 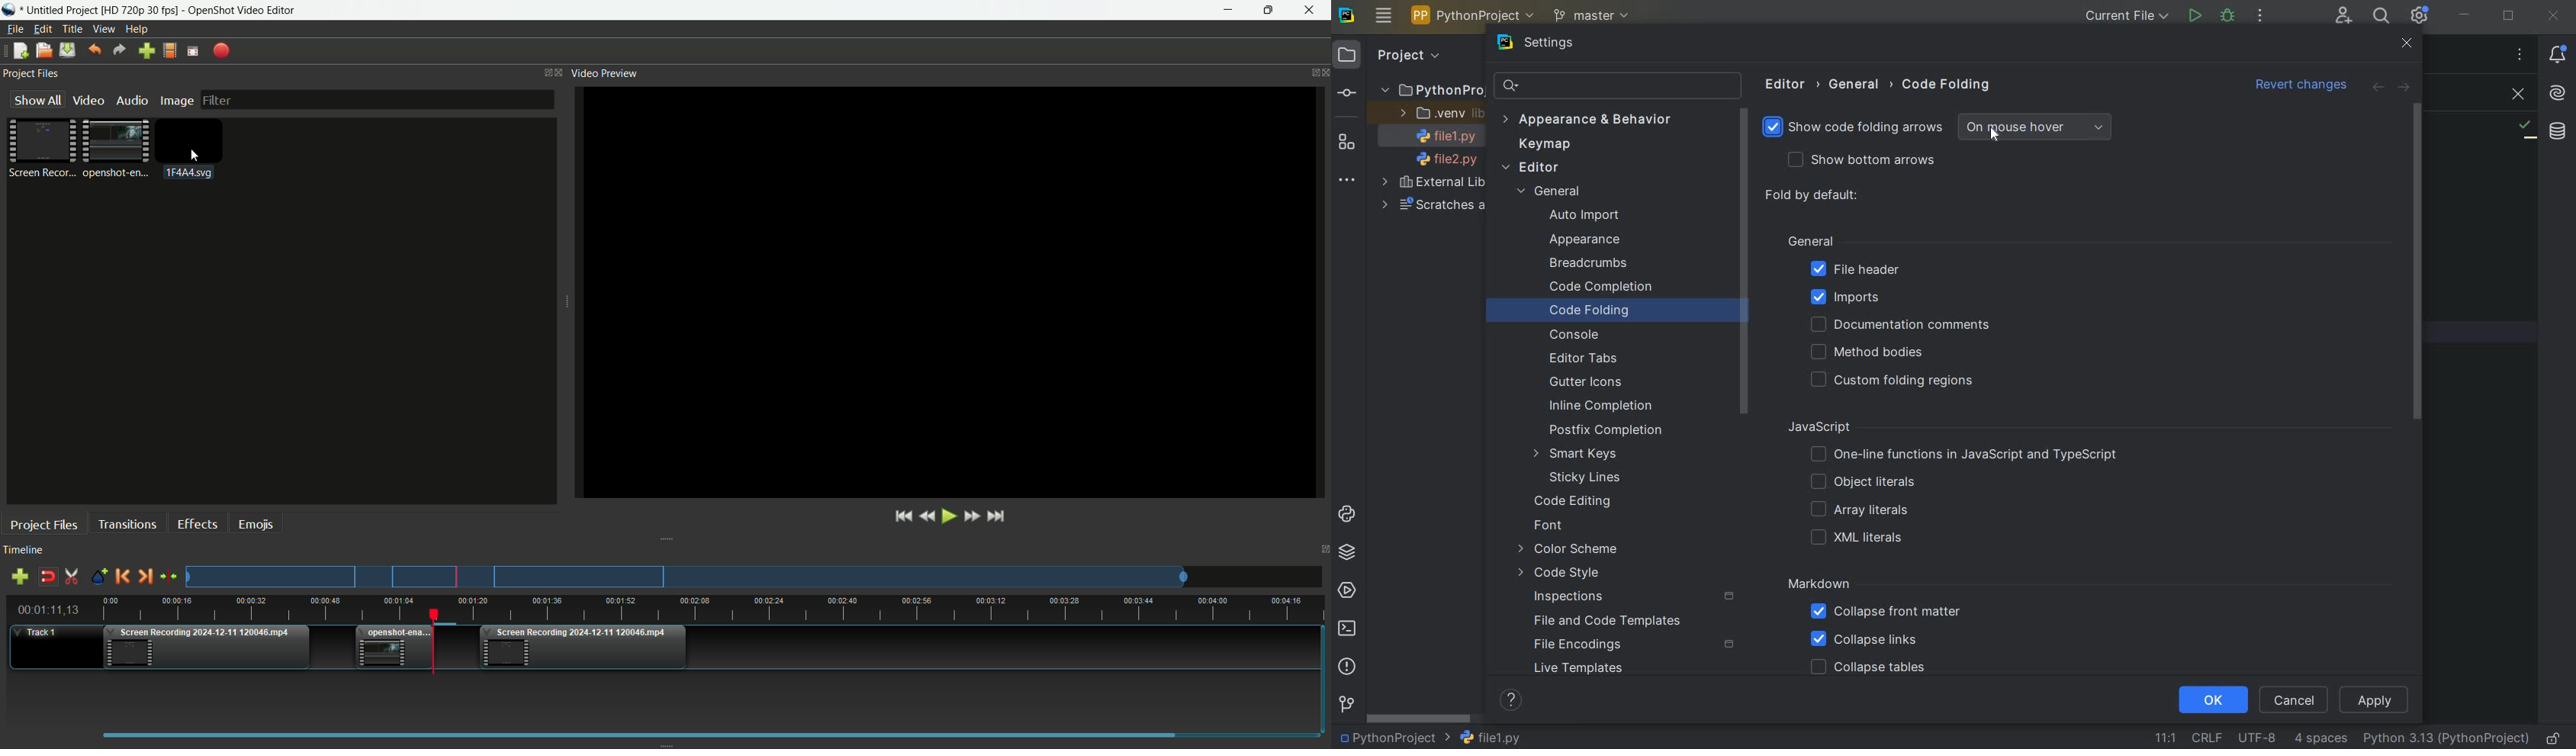 I want to click on ONE-LINE FUNCTIONS IN JAVASCRIPT AND TYPESCRIPT, so click(x=1966, y=455).